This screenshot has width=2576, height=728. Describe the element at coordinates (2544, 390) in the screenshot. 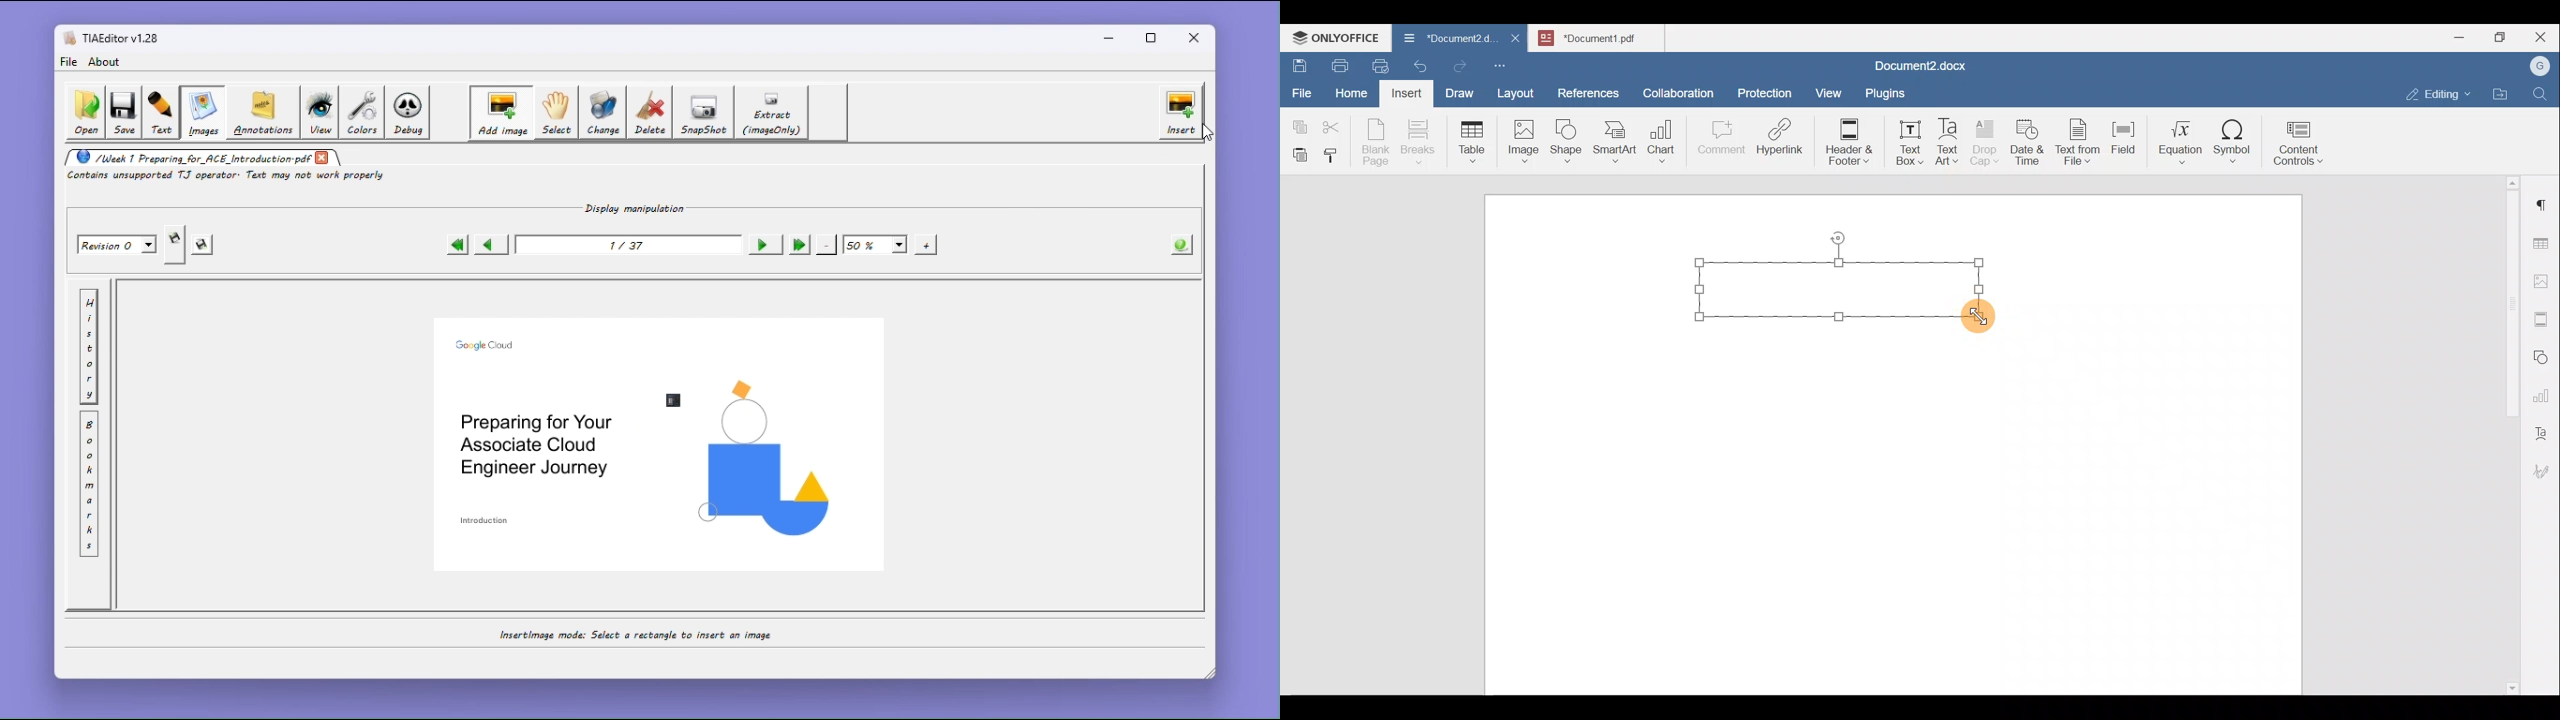

I see `Chart settings` at that location.